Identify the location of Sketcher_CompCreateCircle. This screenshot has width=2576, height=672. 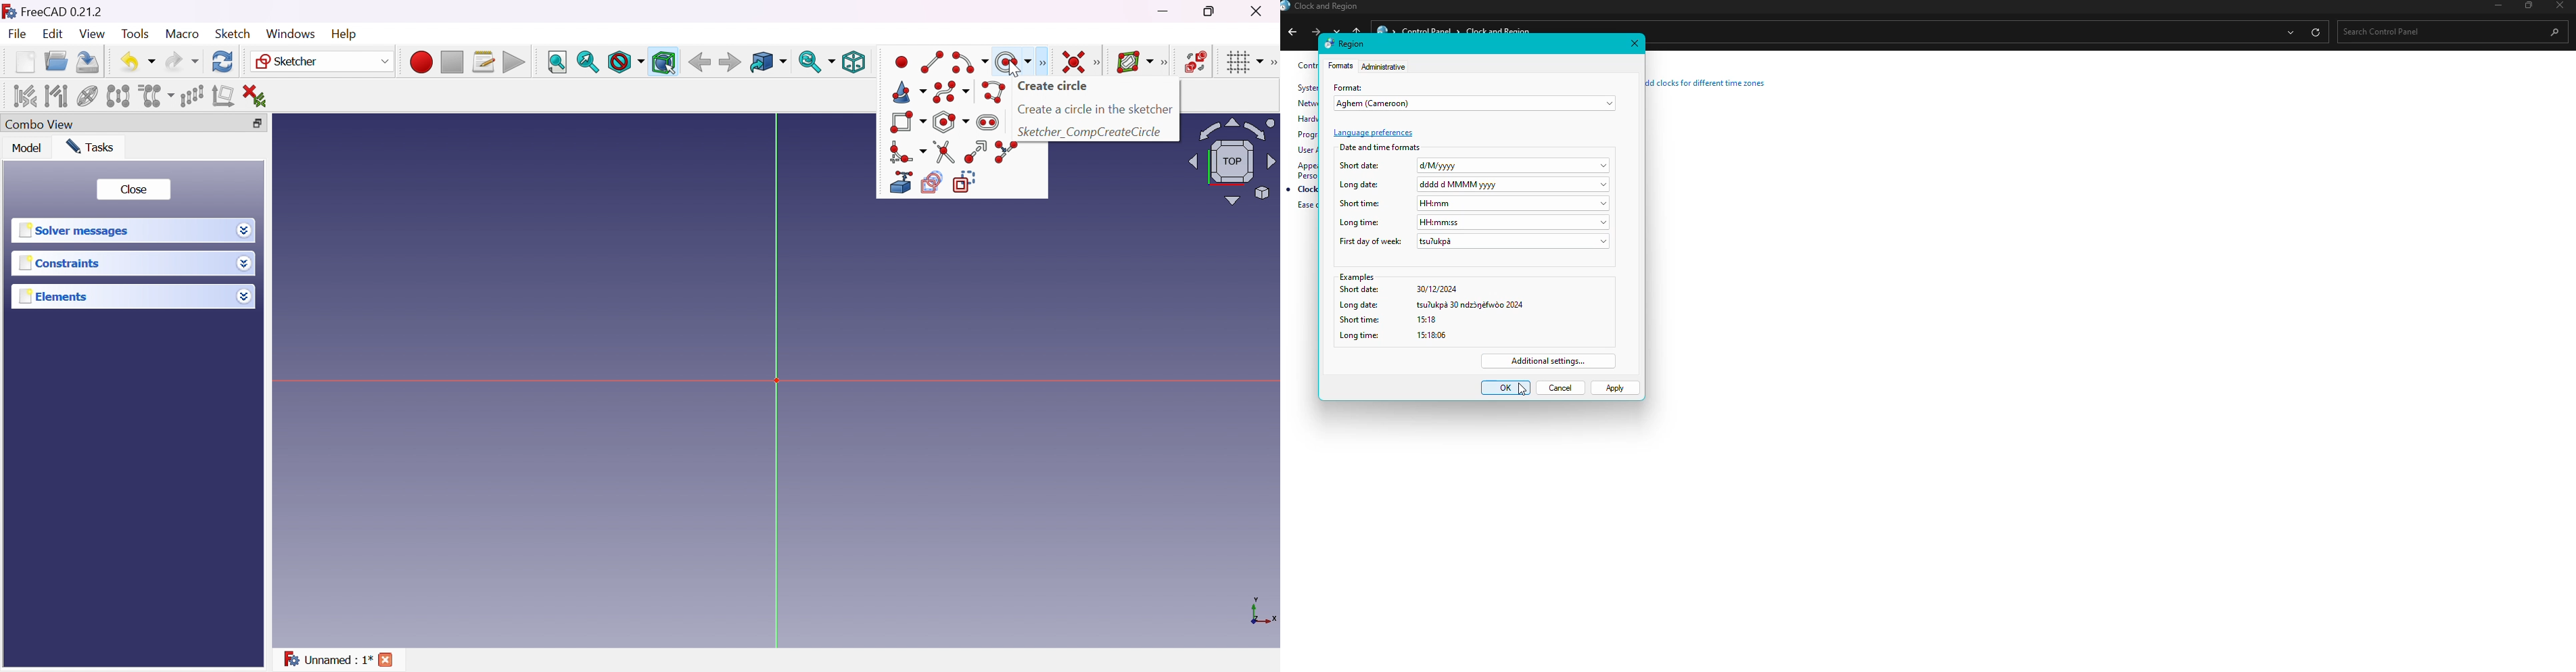
(1092, 133).